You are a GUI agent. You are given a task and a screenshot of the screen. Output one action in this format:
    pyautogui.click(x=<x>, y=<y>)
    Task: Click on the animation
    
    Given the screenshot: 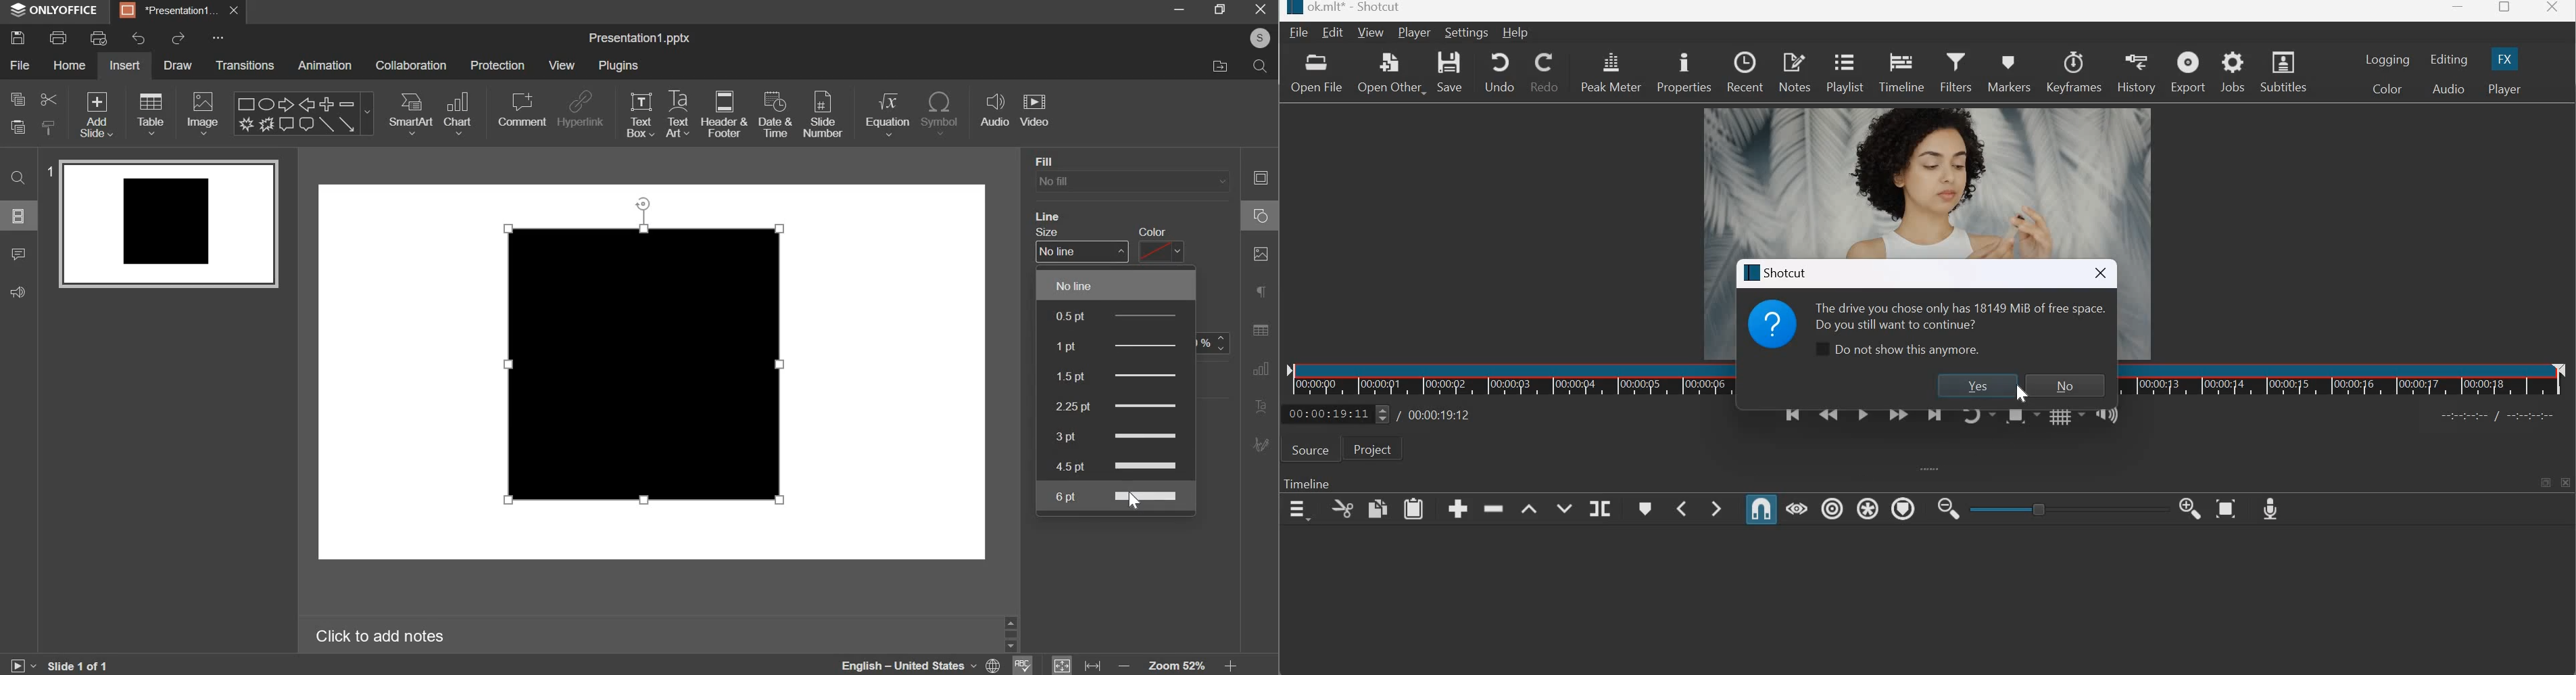 What is the action you would take?
    pyautogui.click(x=325, y=65)
    